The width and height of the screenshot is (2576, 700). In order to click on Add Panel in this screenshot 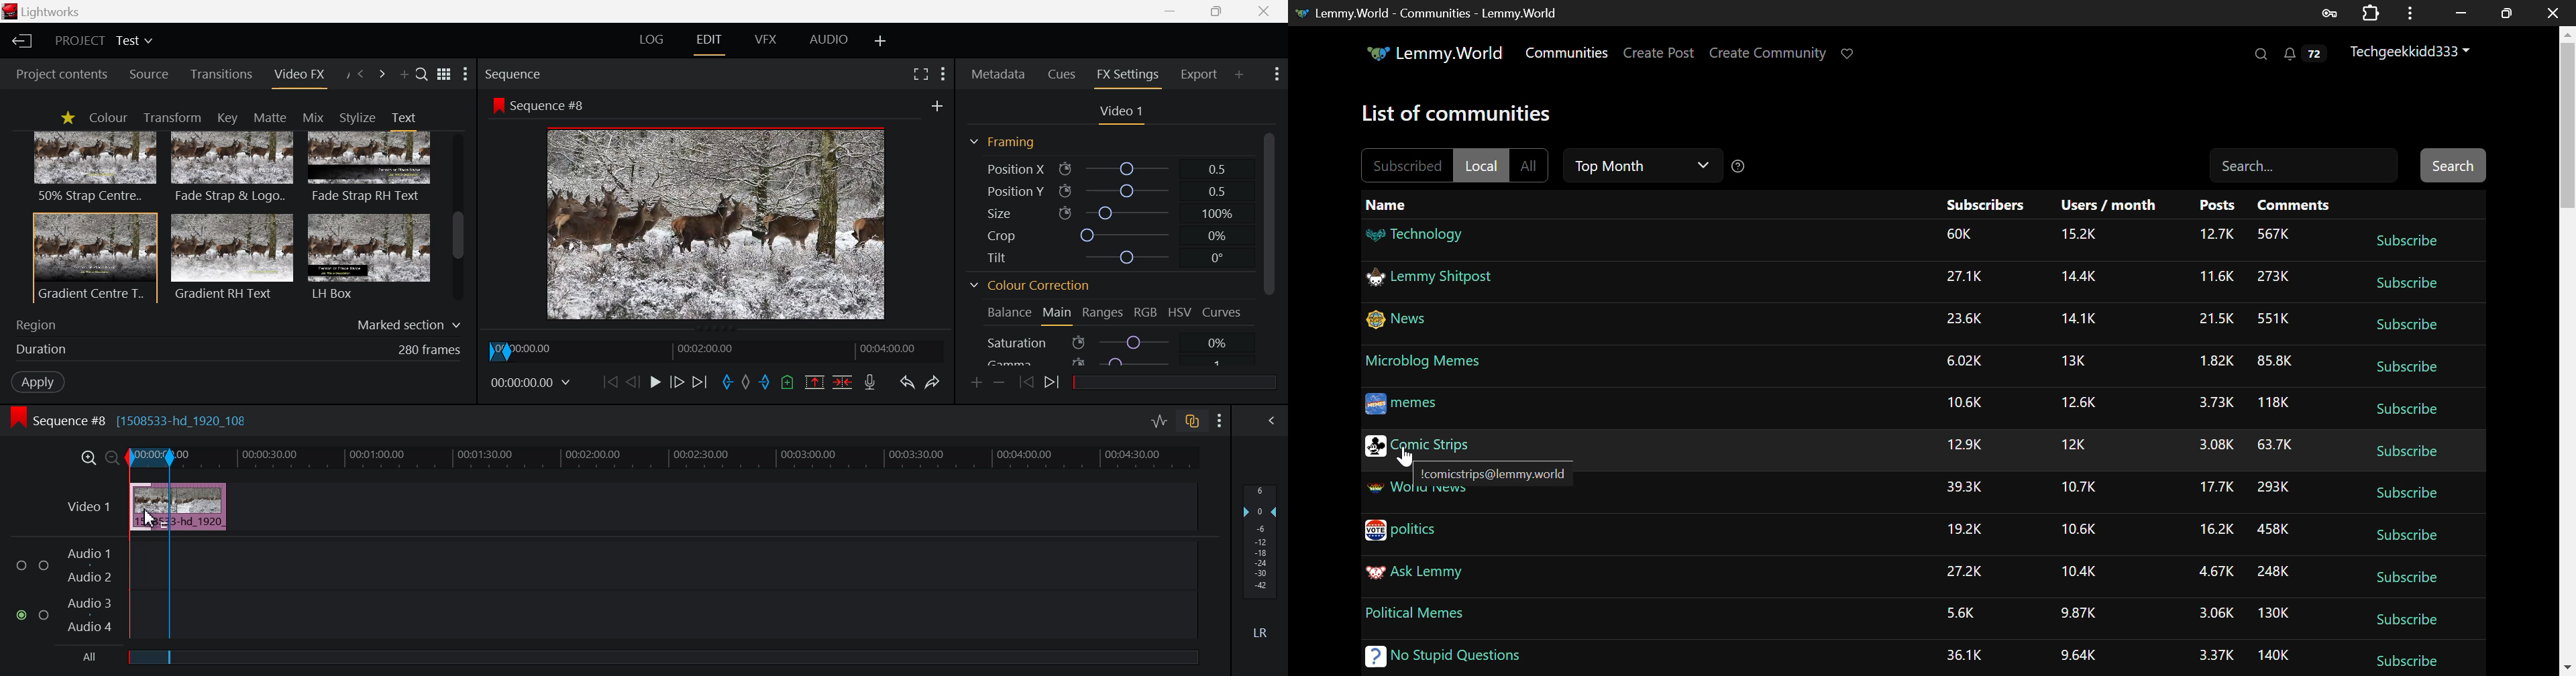, I will do `click(404, 77)`.